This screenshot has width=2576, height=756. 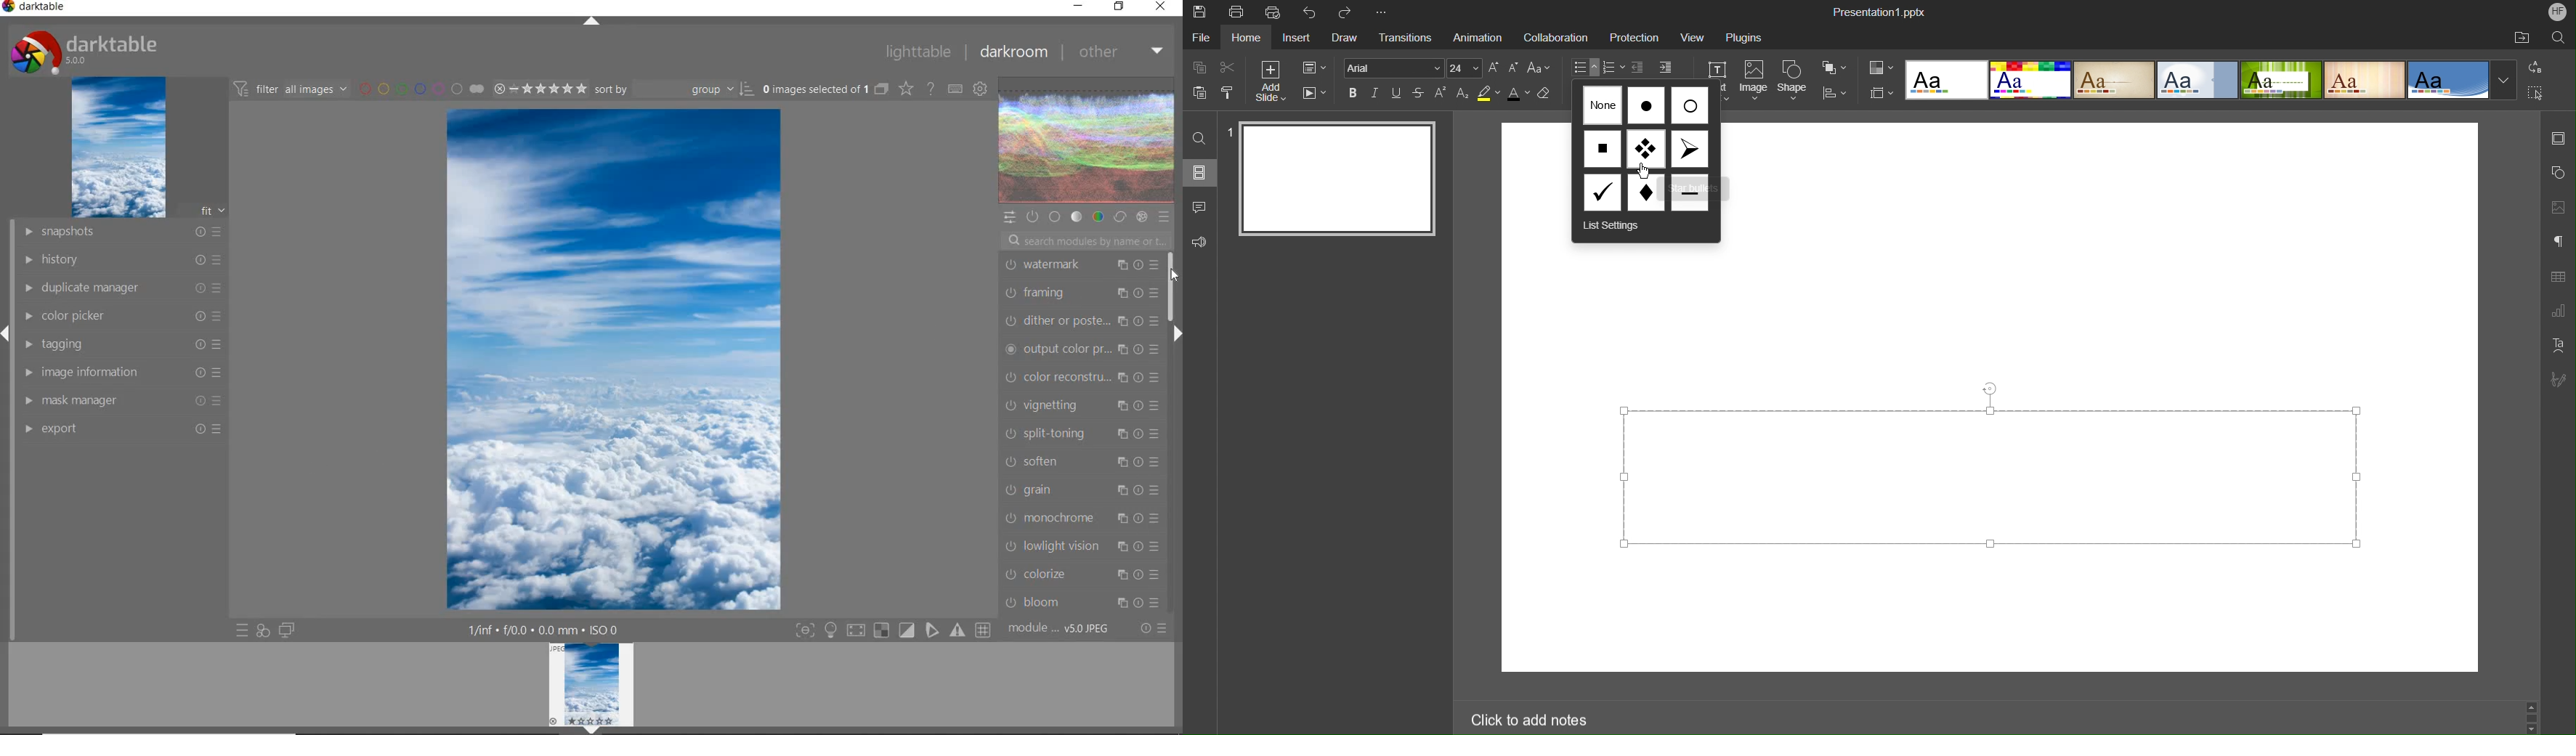 What do you see at coordinates (1630, 38) in the screenshot?
I see `Protection` at bounding box center [1630, 38].